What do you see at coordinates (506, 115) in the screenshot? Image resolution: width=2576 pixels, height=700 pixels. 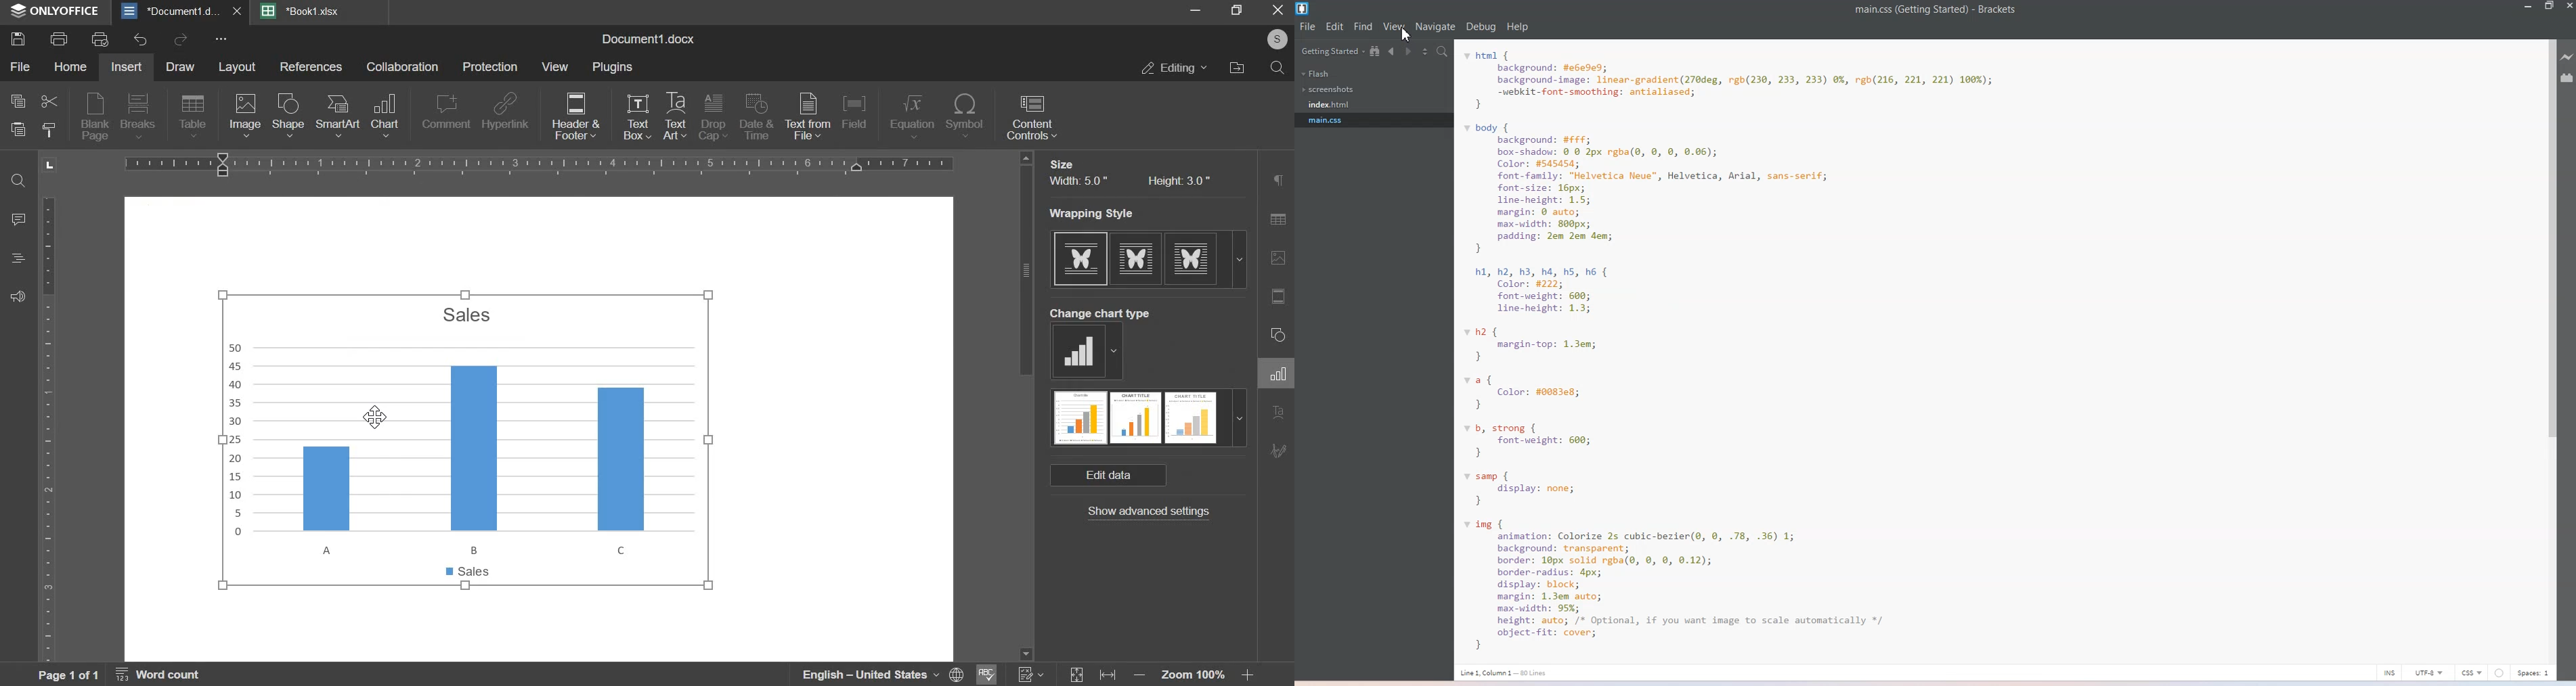 I see `hyperlink` at bounding box center [506, 115].